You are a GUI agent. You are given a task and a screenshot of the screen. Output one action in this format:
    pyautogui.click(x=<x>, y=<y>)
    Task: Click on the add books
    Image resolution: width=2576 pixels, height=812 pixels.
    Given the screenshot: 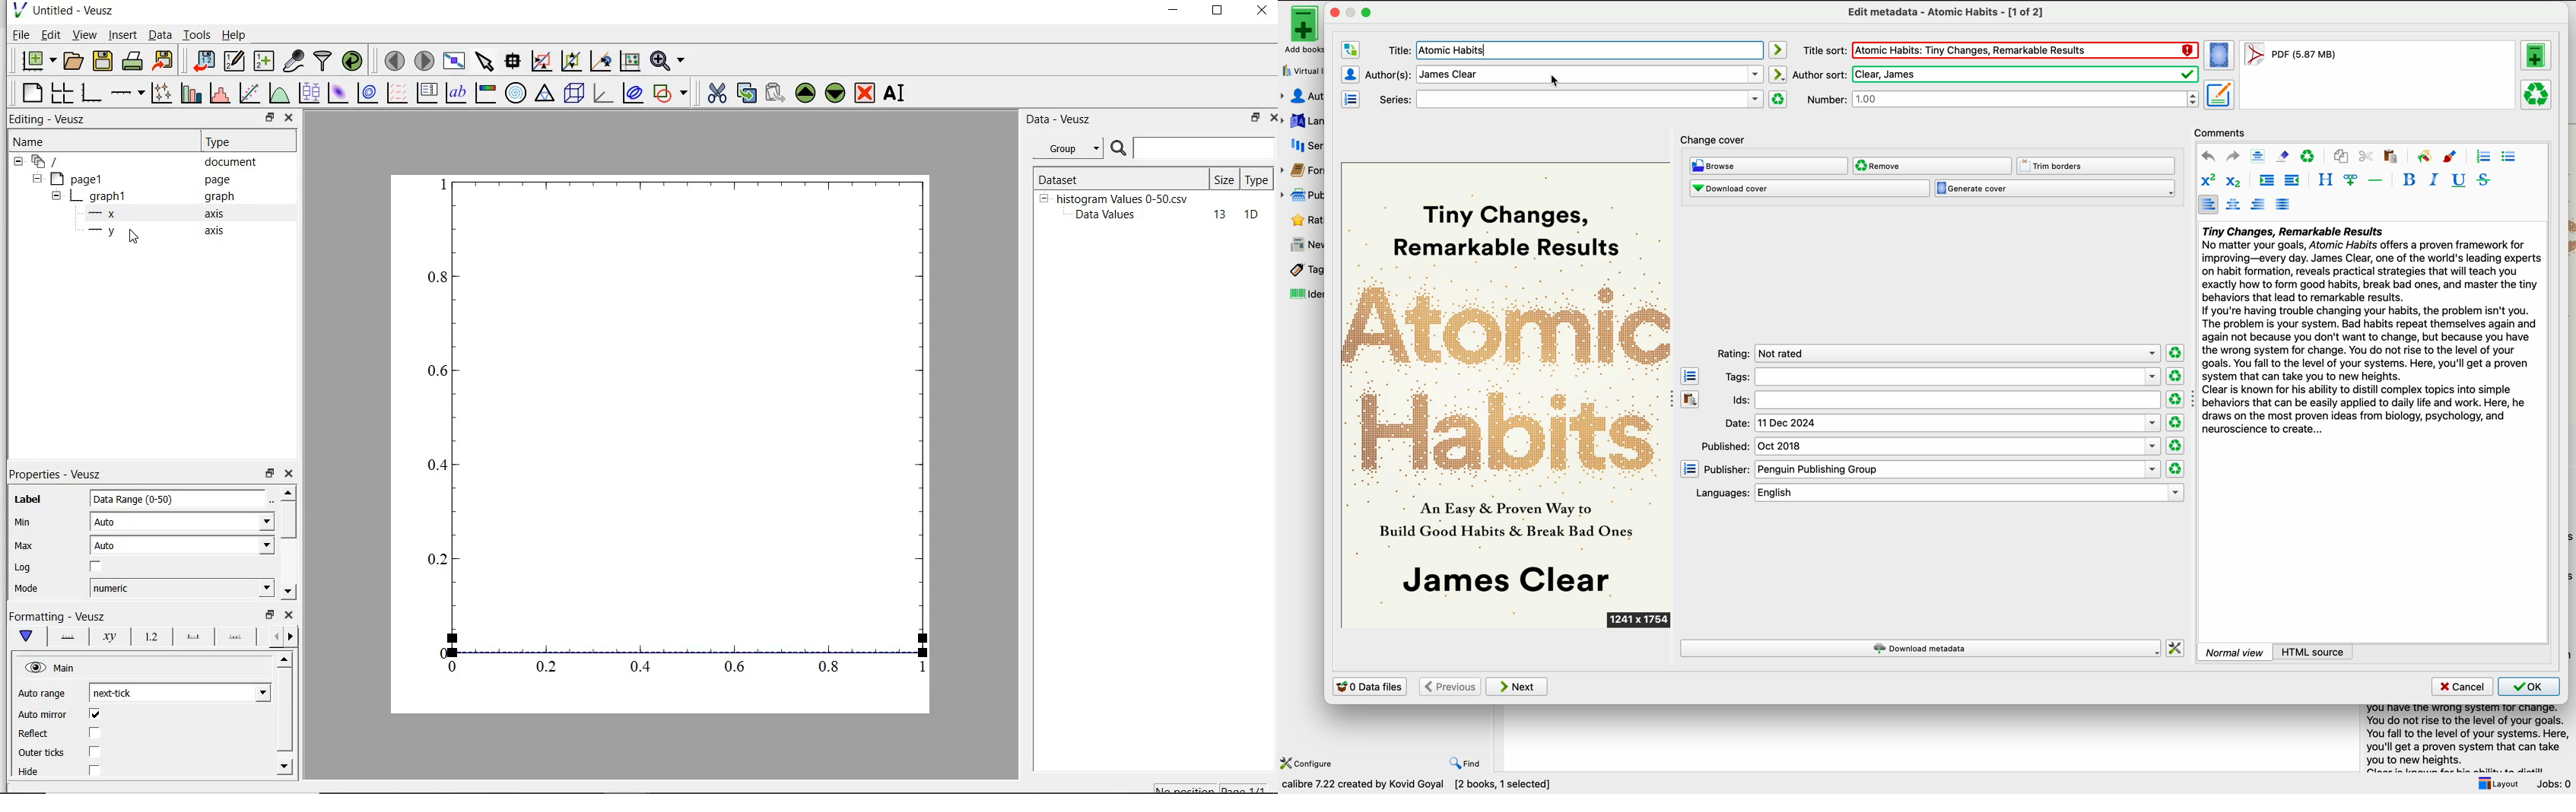 What is the action you would take?
    pyautogui.click(x=1299, y=30)
    